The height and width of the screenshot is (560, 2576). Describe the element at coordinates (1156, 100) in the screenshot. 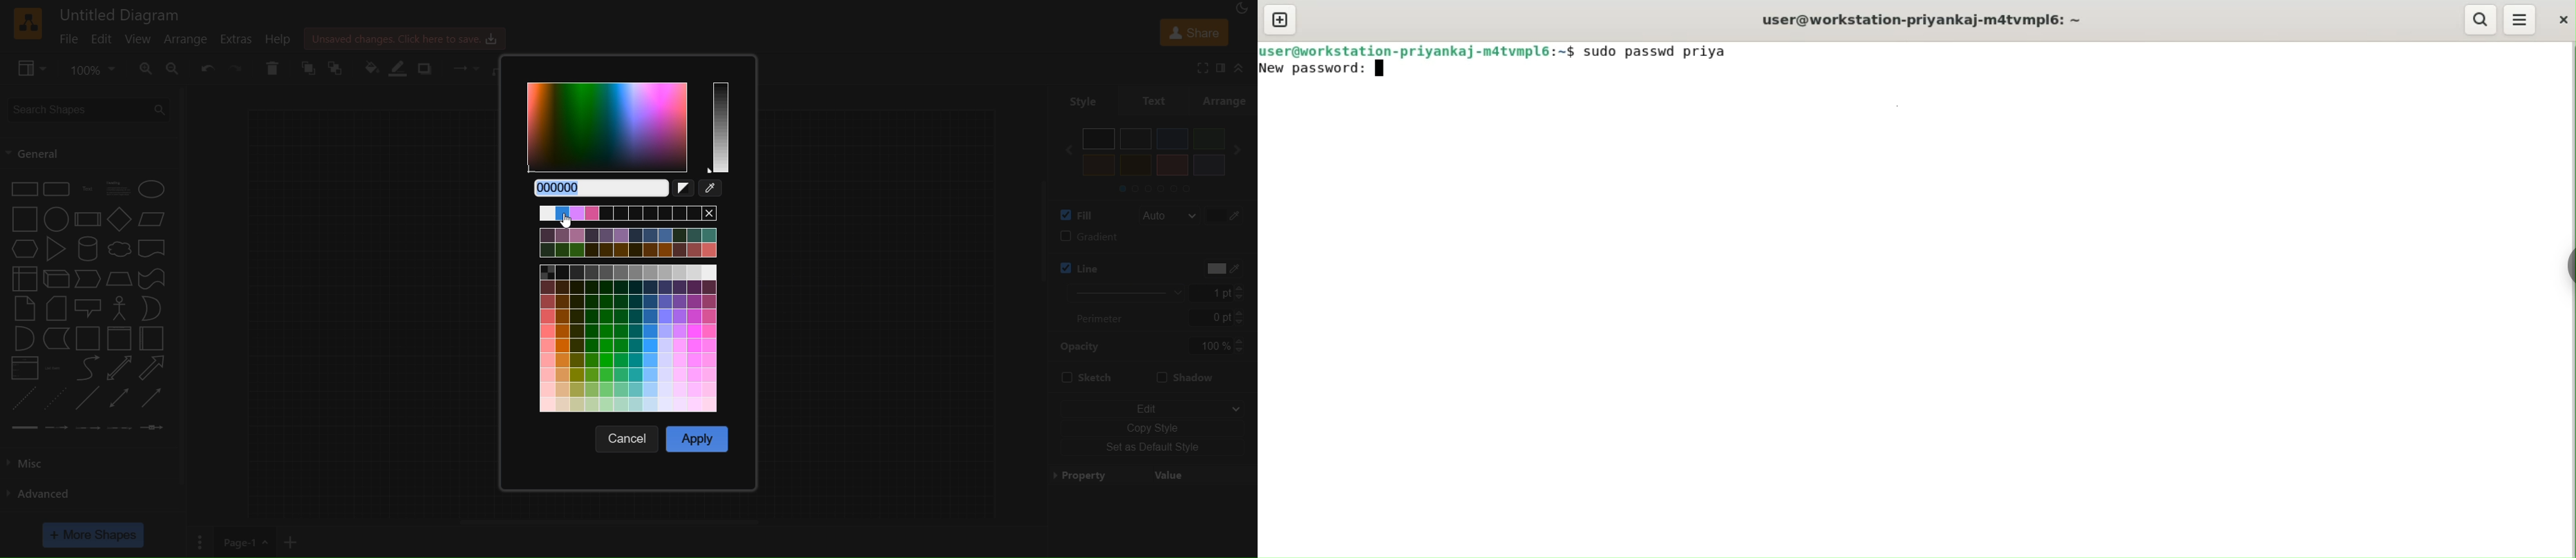

I see `text` at that location.